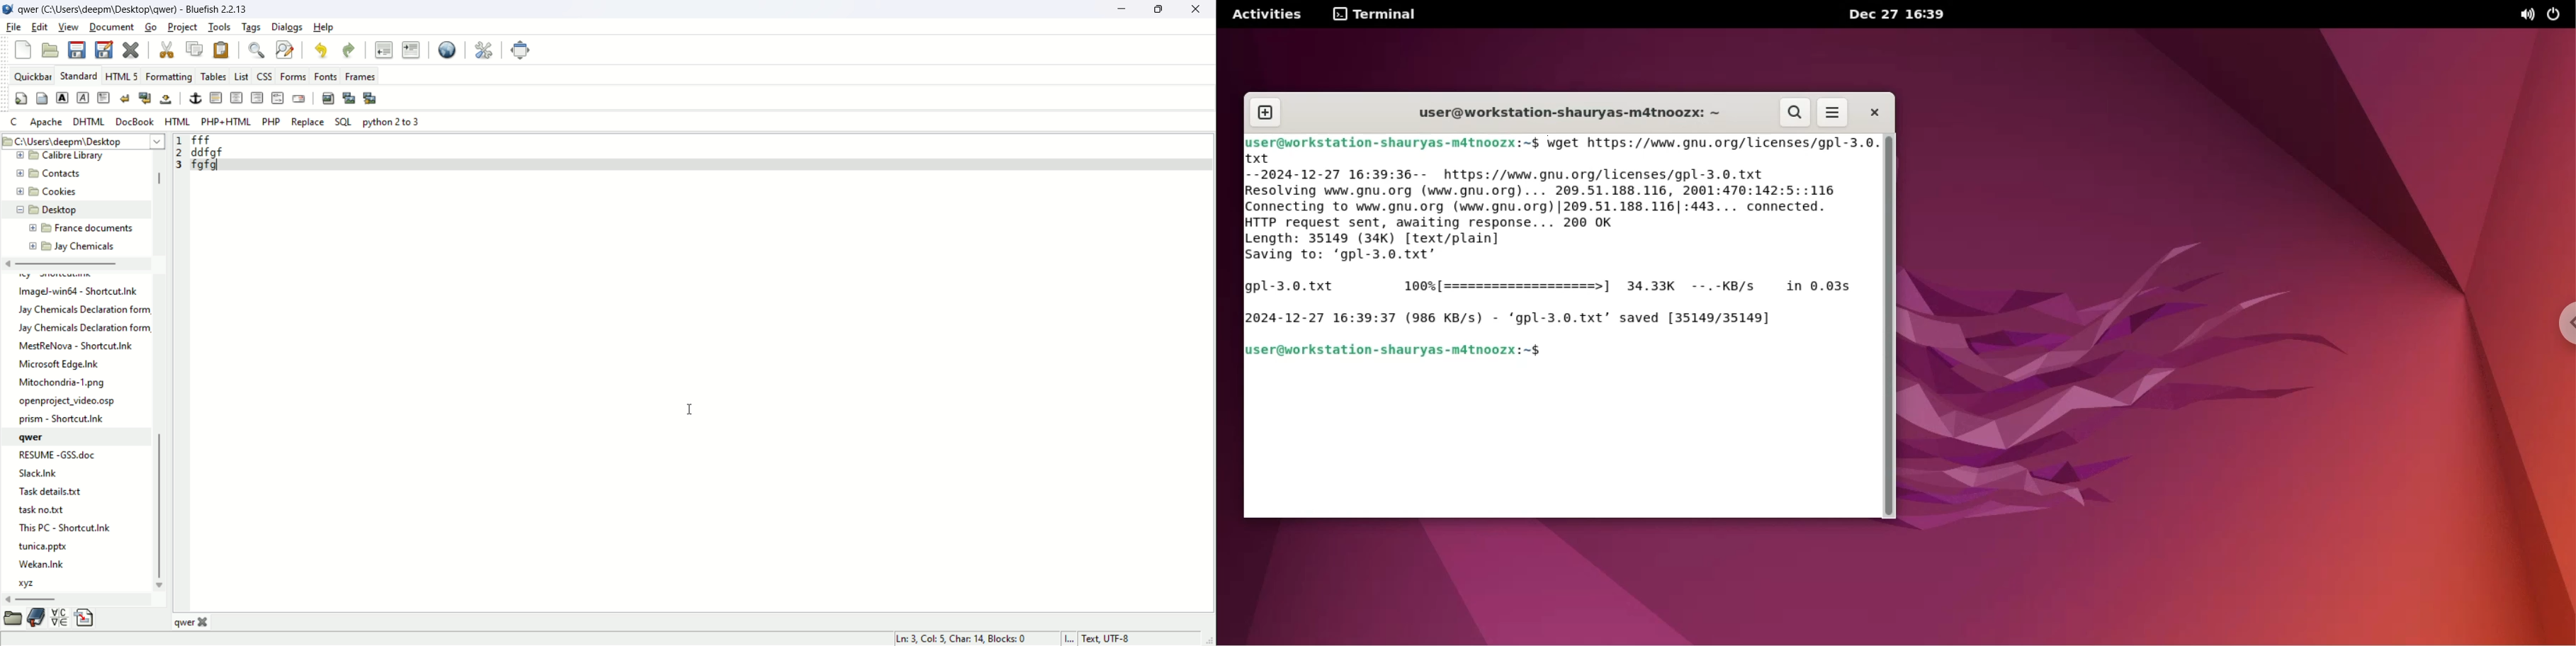 Image resolution: width=2576 pixels, height=672 pixels. What do you see at coordinates (69, 403) in the screenshot?
I see `file` at bounding box center [69, 403].